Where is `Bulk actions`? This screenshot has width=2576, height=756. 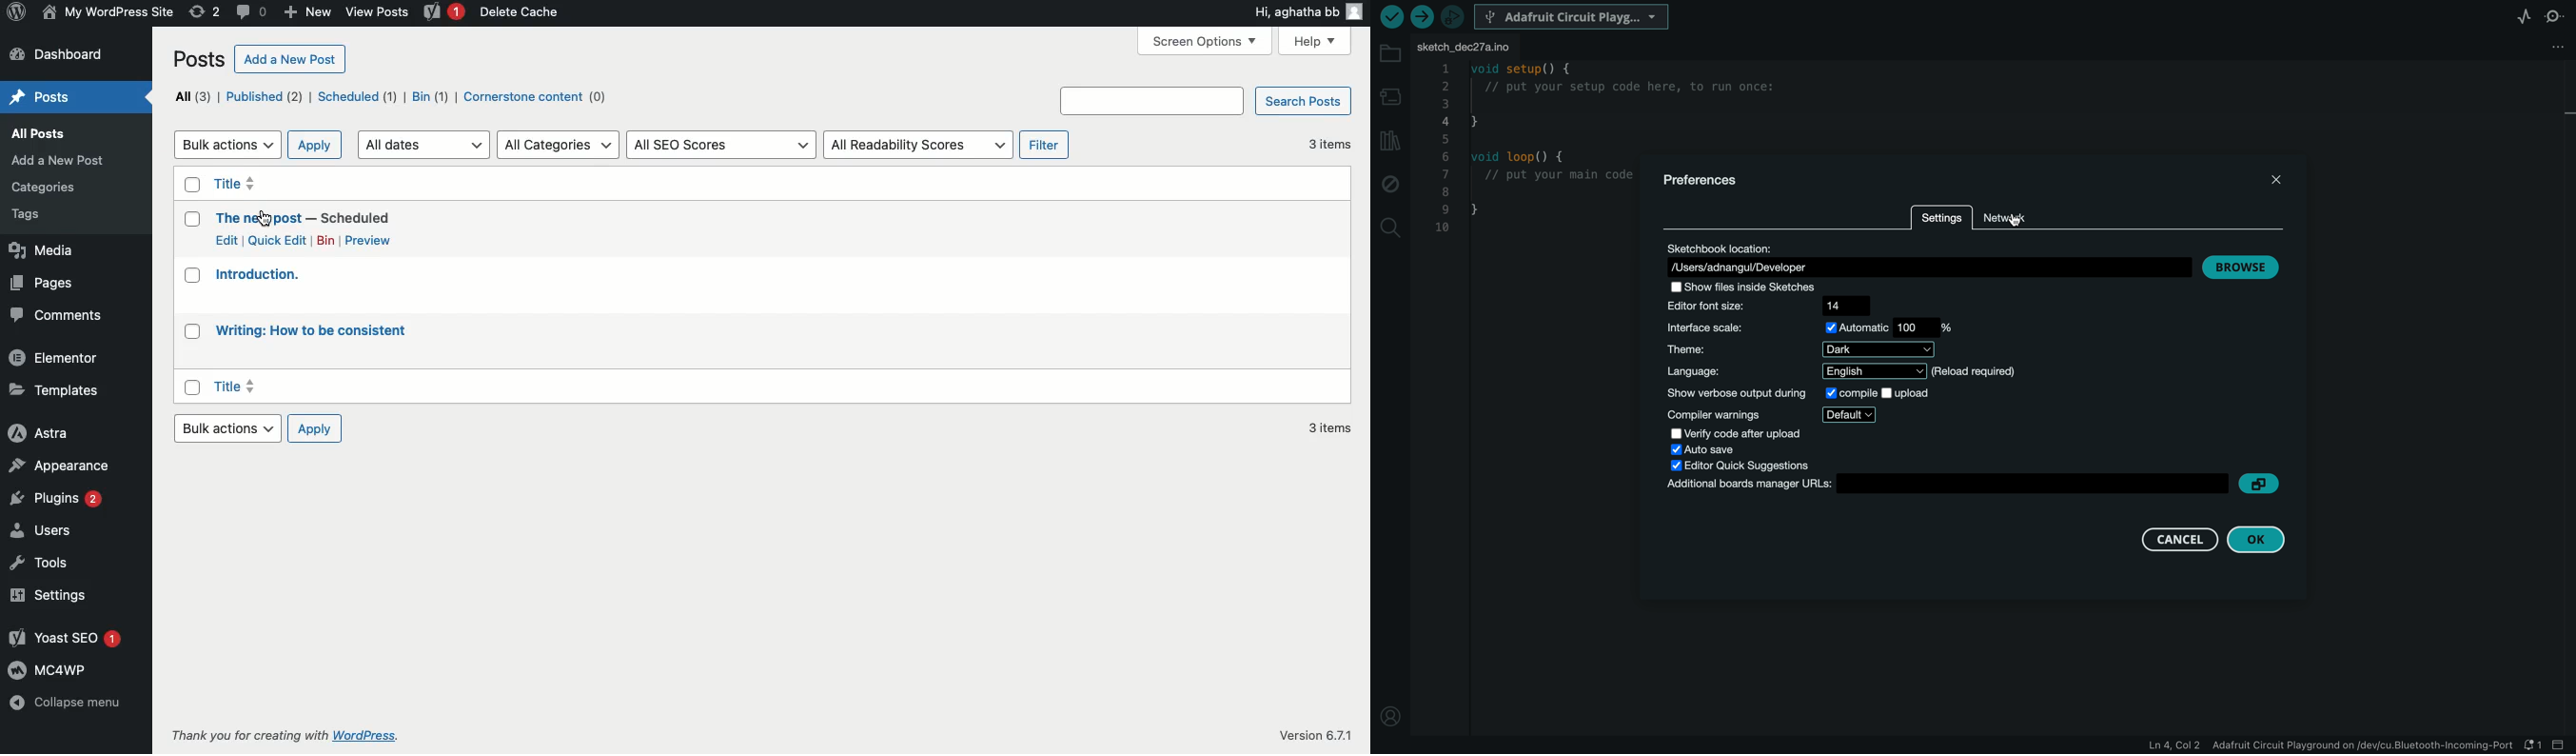
Bulk actions is located at coordinates (227, 428).